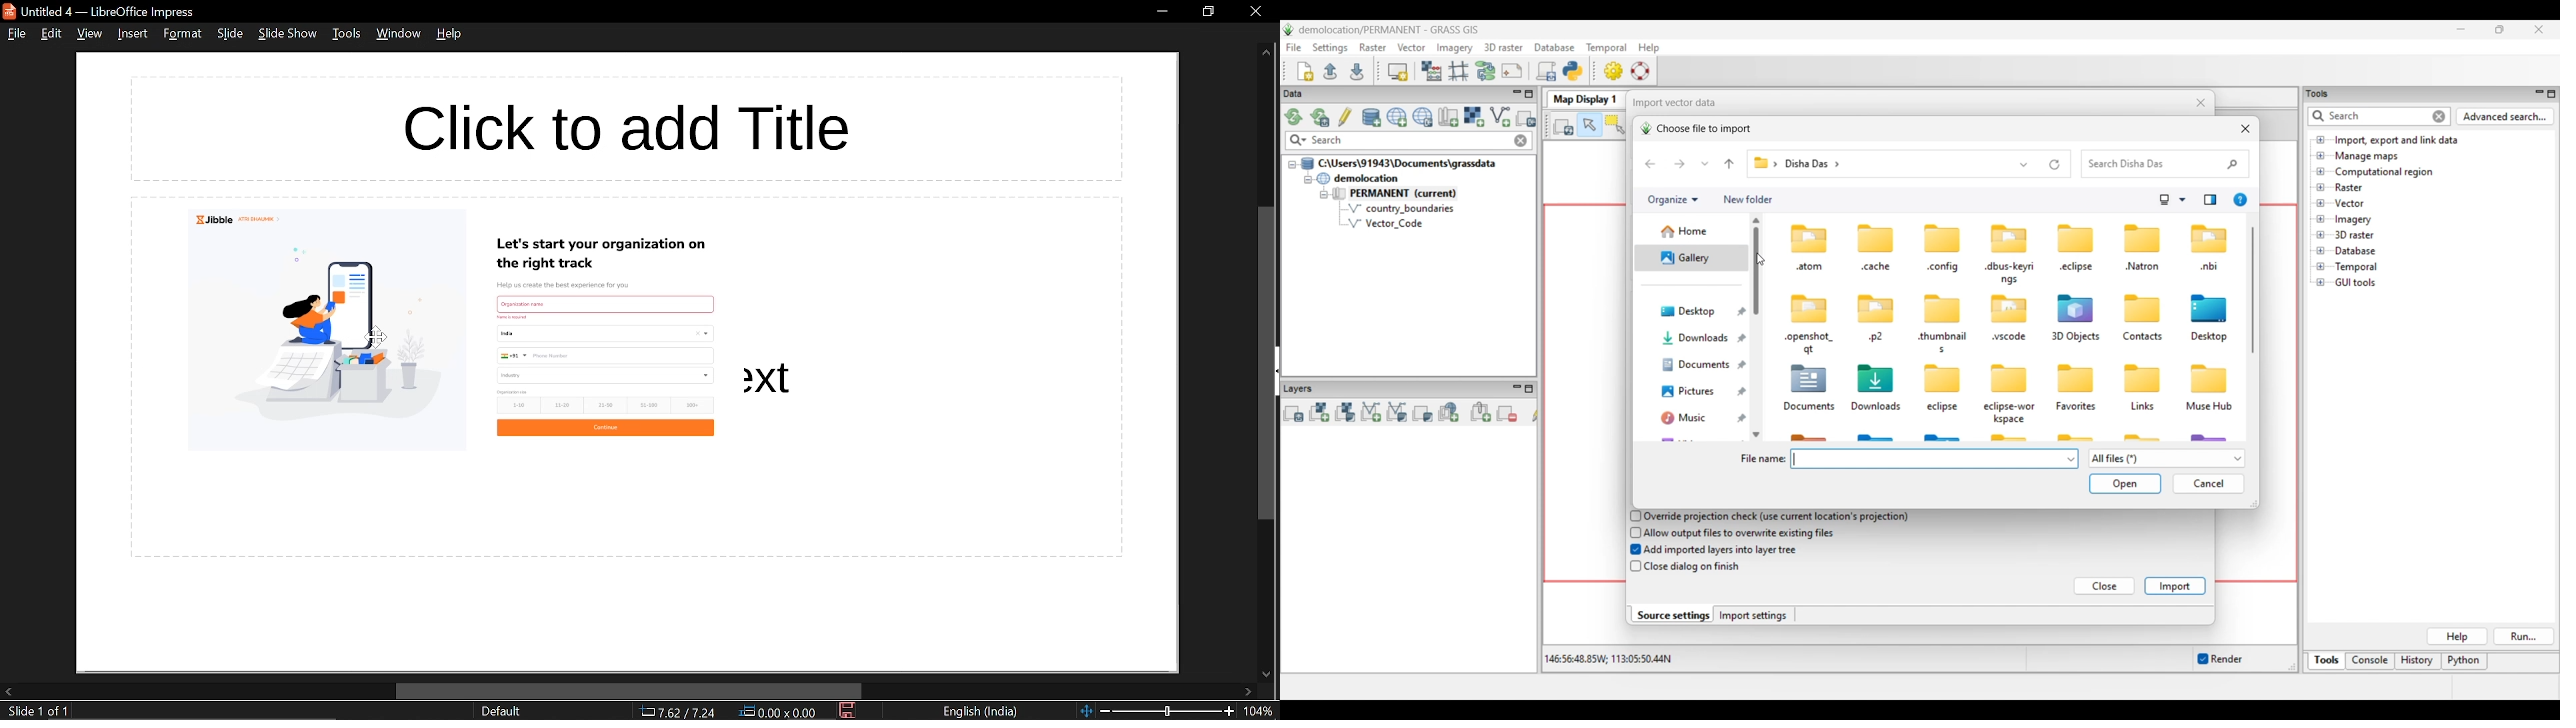 The height and width of the screenshot is (728, 2576). I want to click on minimize, so click(1162, 10).